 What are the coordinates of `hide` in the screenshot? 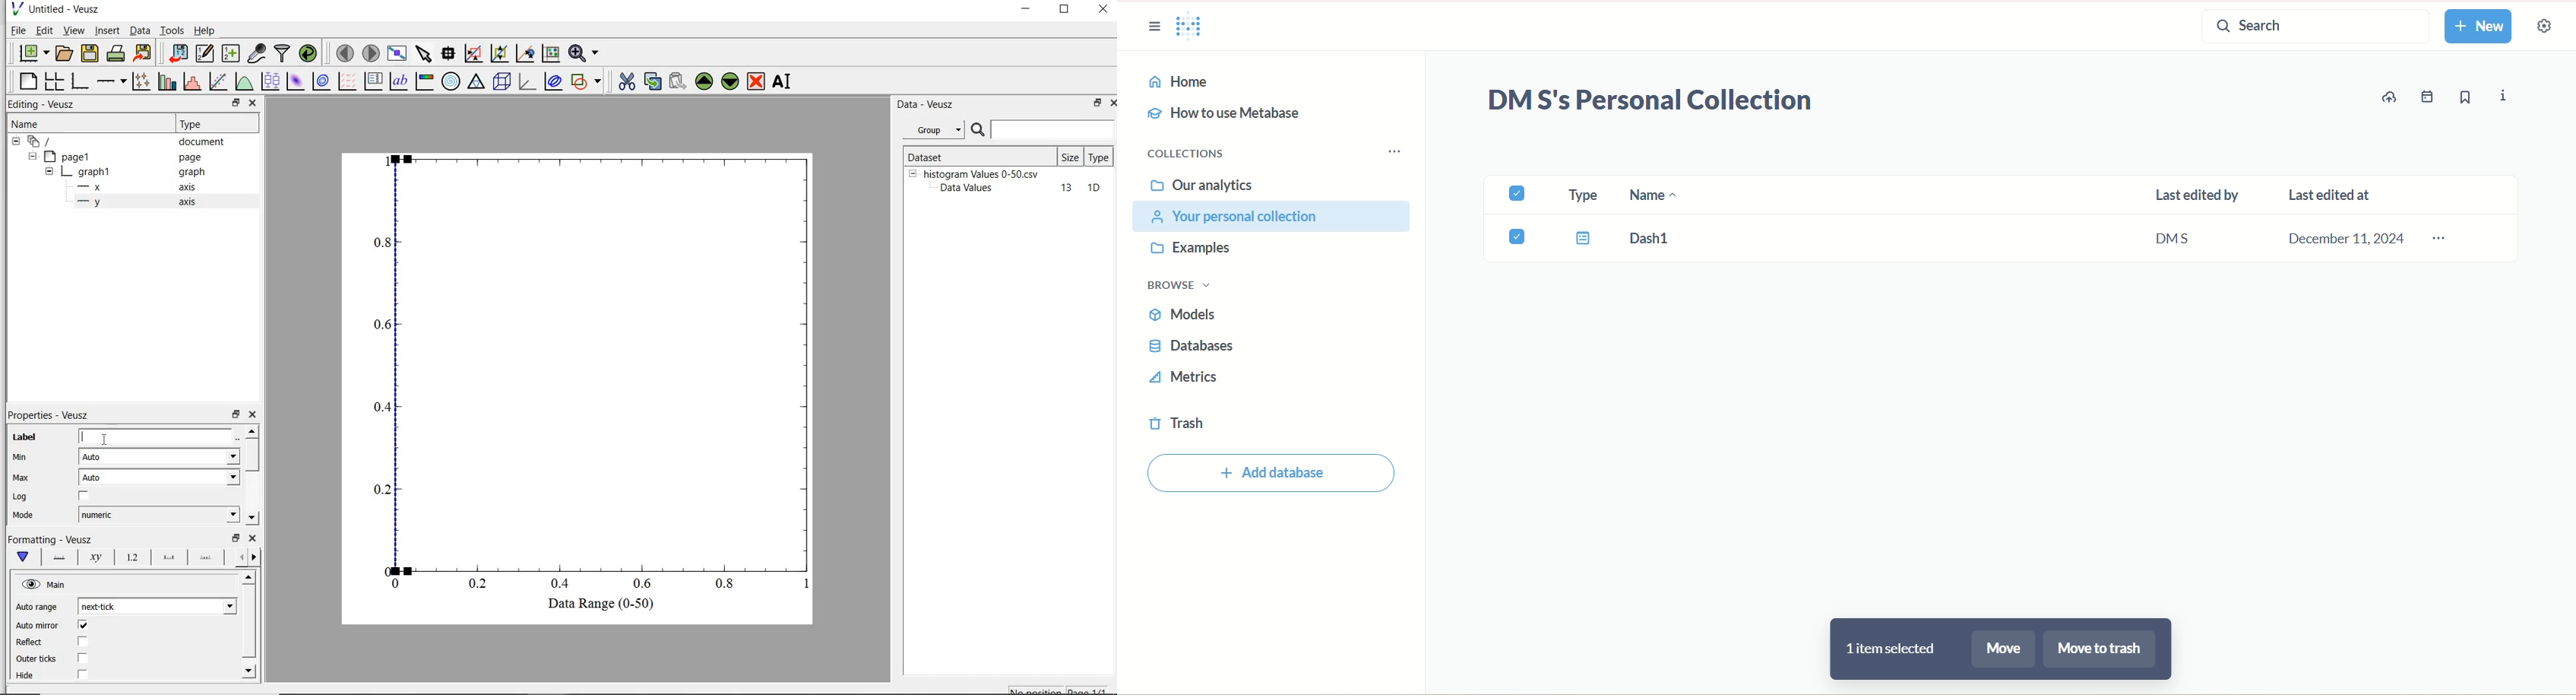 It's located at (913, 173).